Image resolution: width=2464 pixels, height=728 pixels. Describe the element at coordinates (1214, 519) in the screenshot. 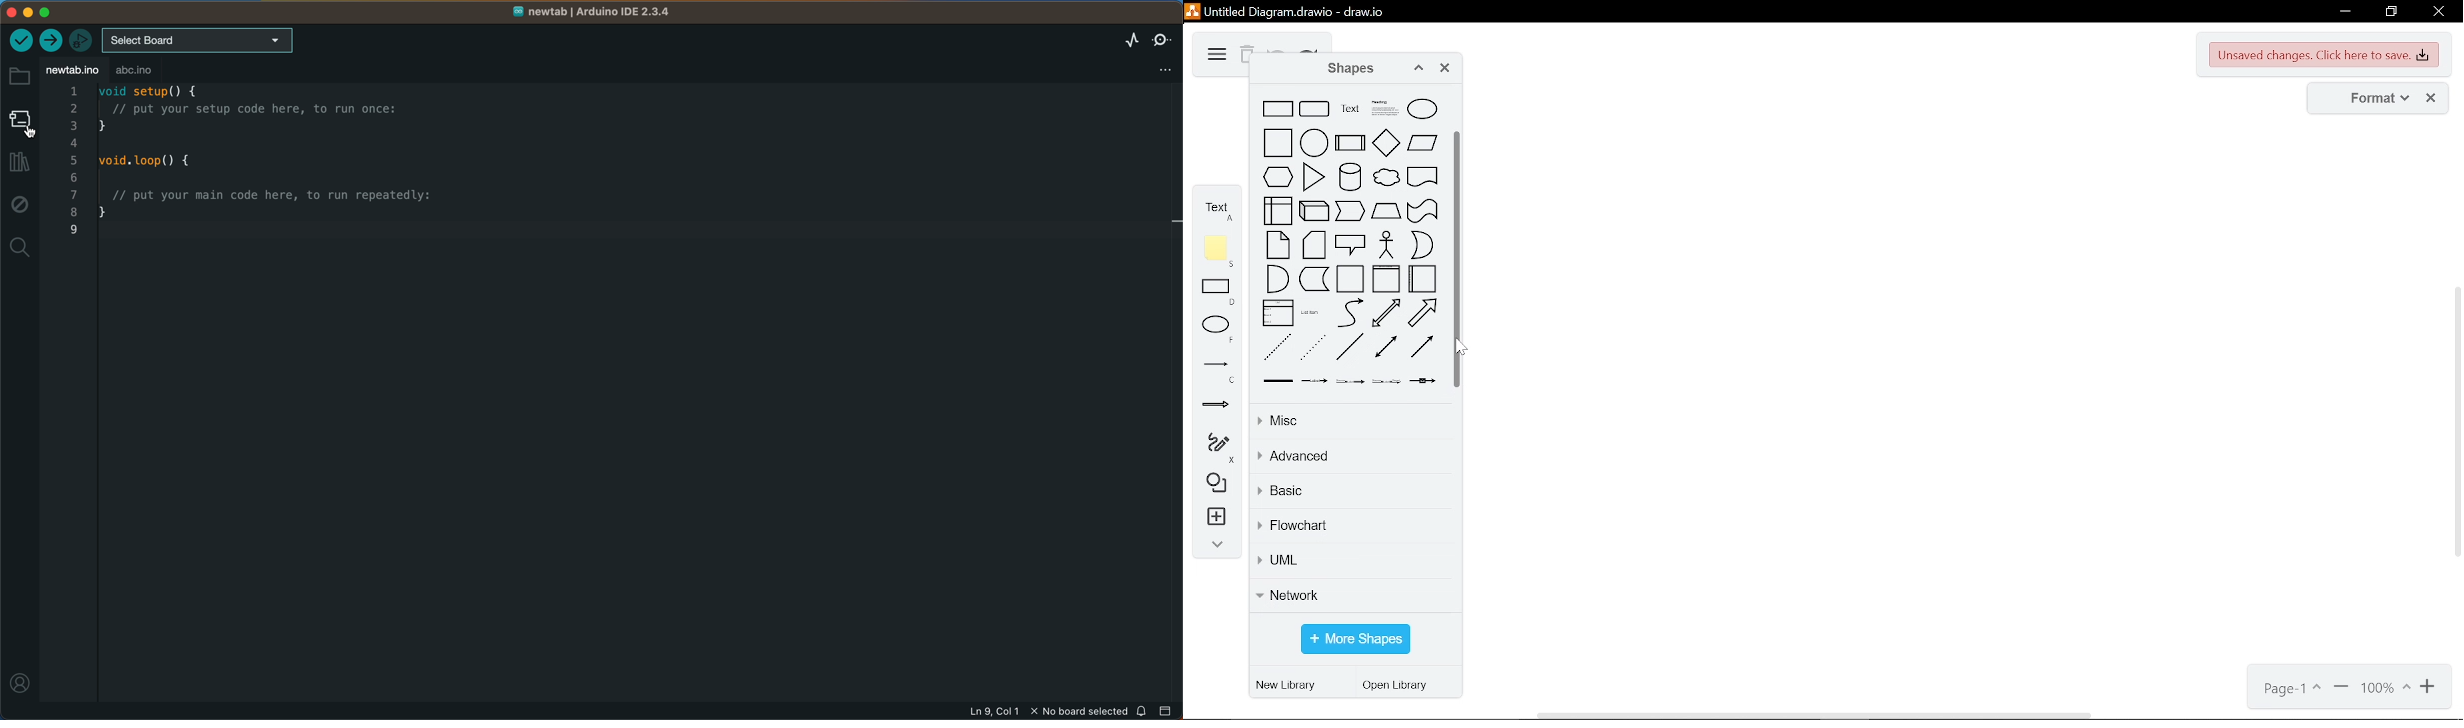

I see `insert` at that location.